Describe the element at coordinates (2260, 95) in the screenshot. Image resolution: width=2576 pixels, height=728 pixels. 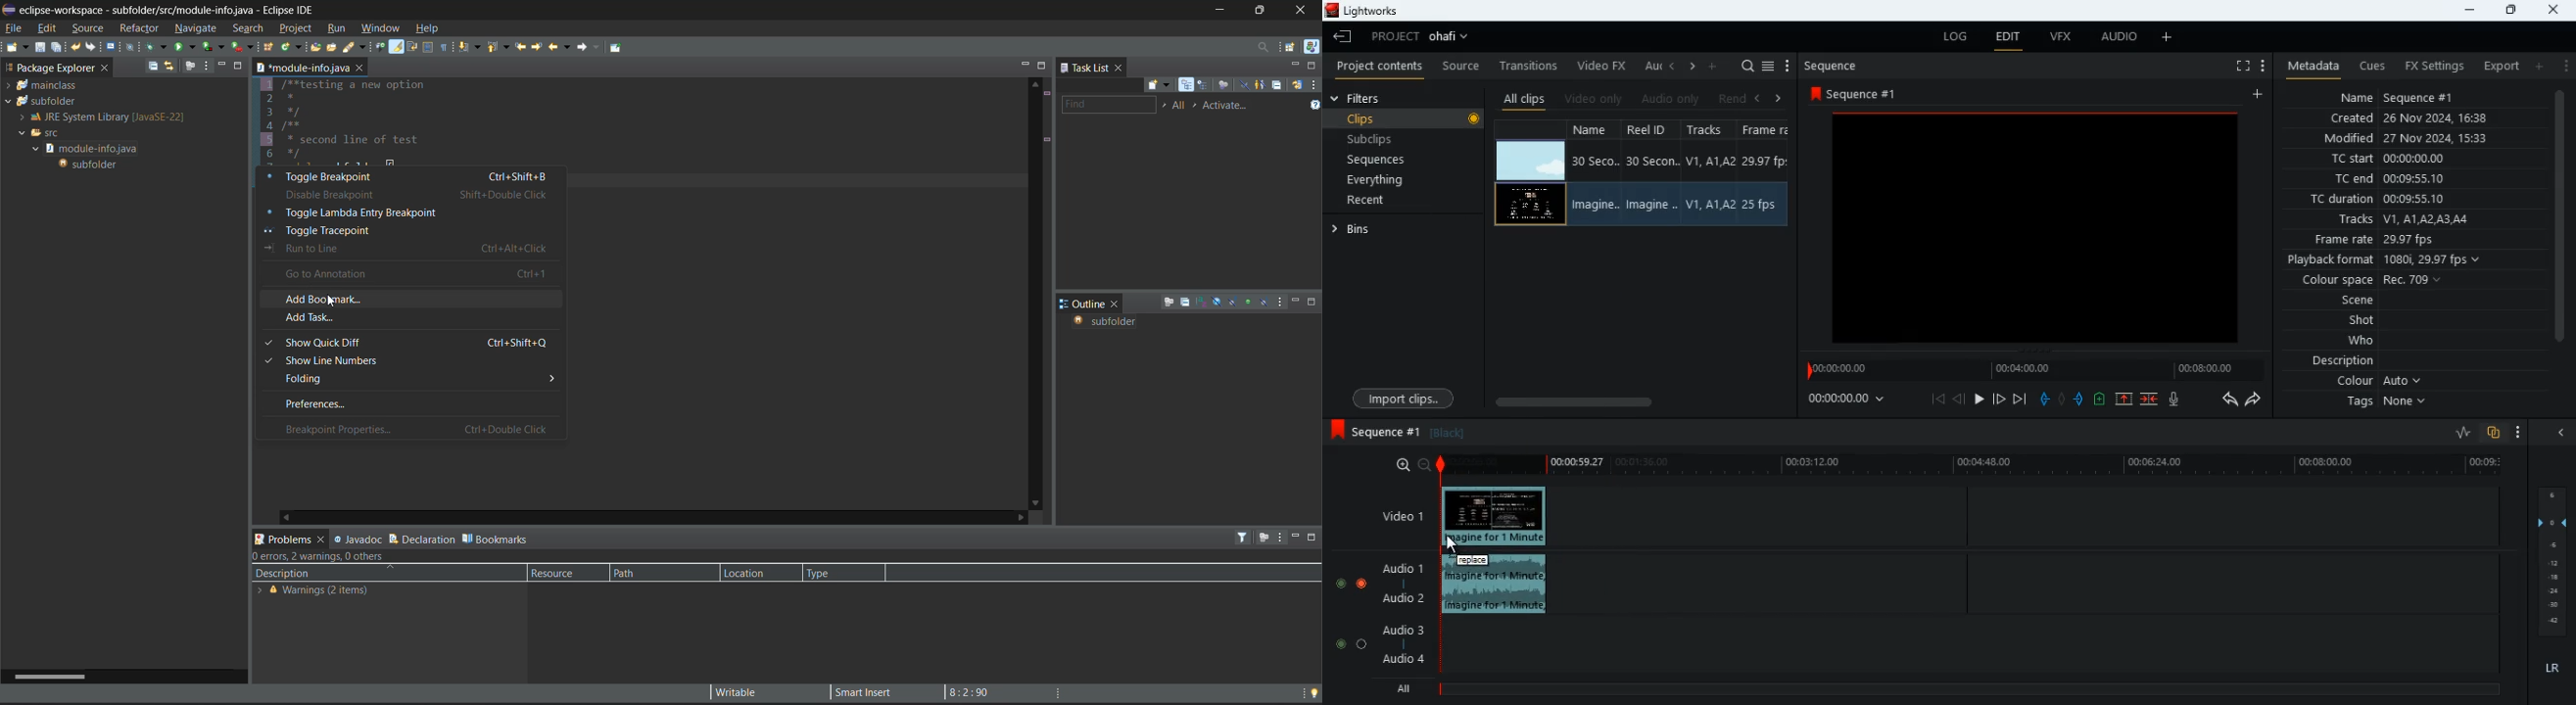
I see `add` at that location.